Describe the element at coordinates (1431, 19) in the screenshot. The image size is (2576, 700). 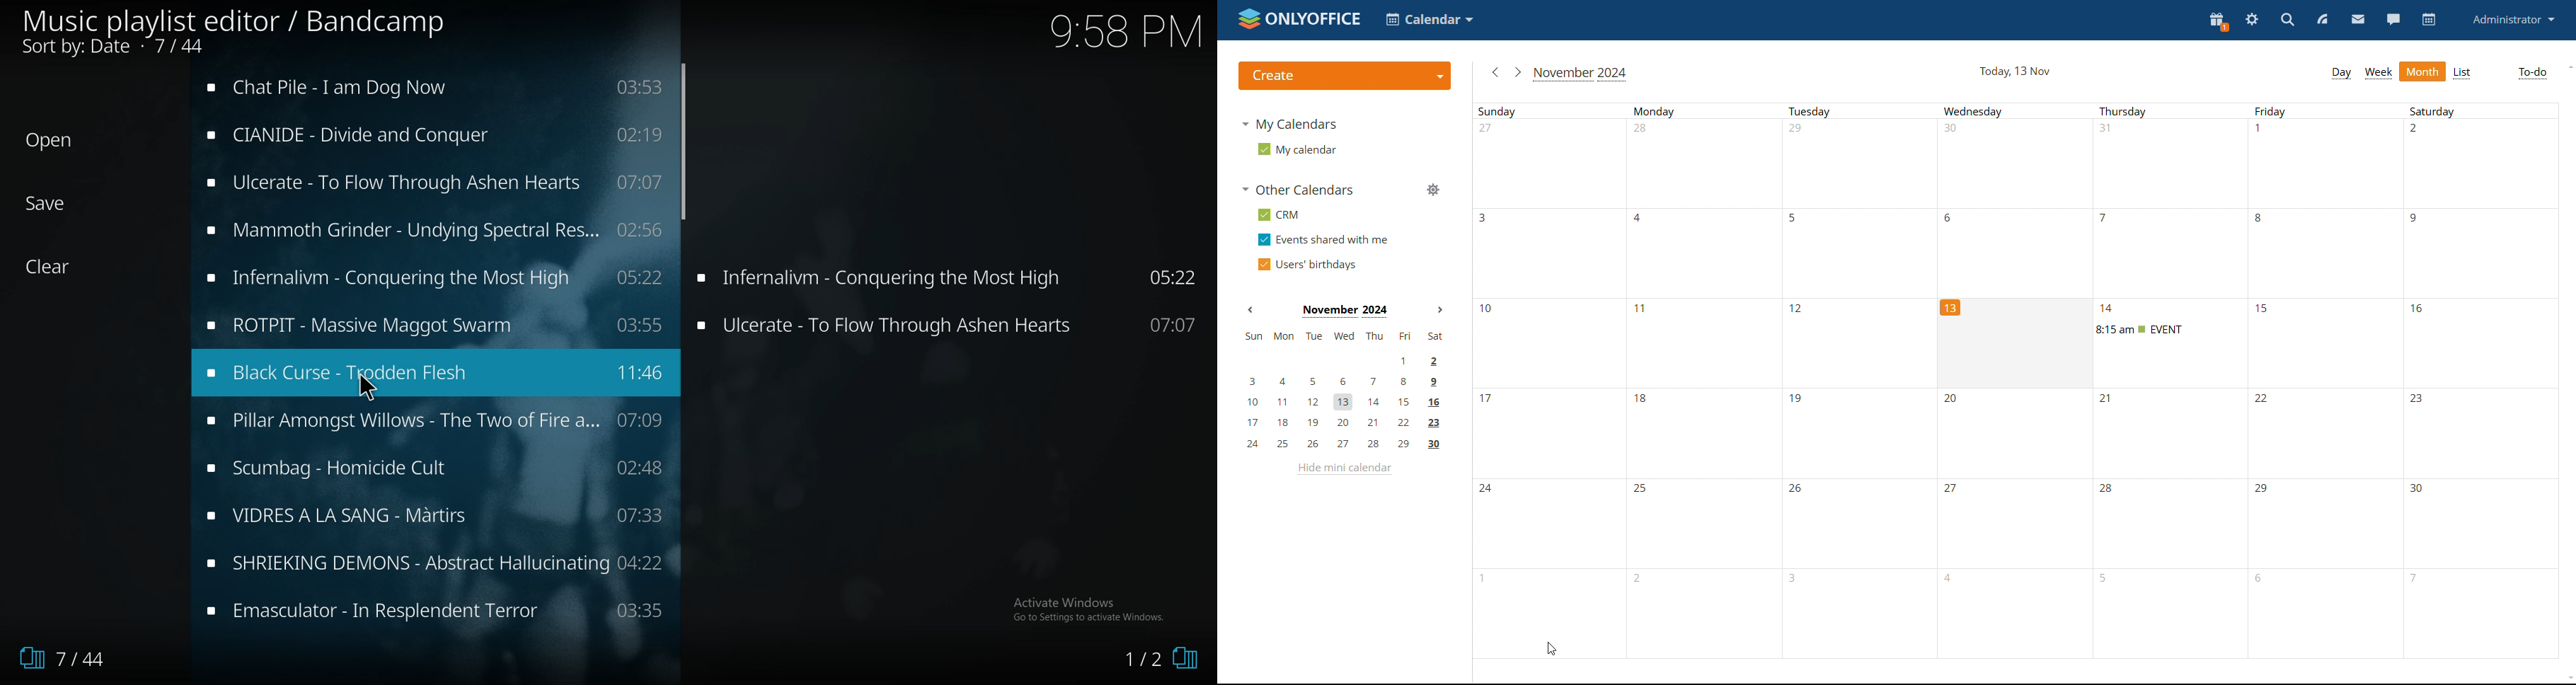
I see `select application` at that location.